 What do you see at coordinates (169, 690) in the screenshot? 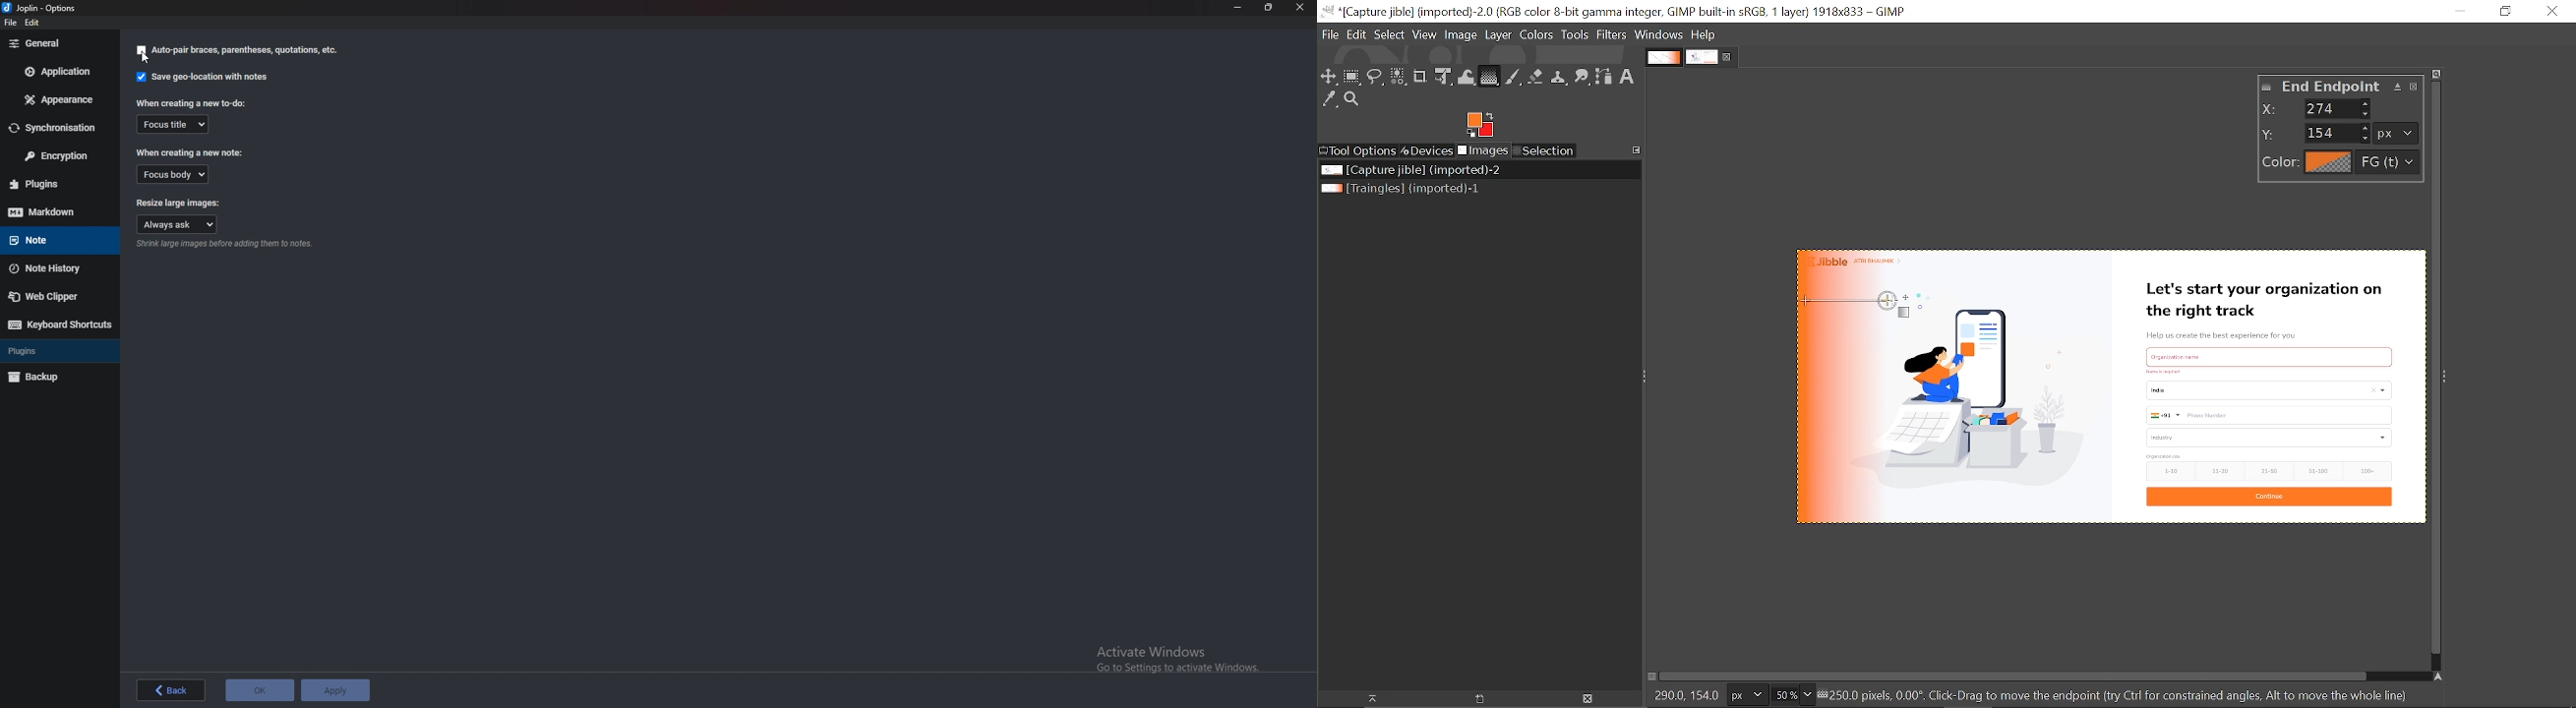
I see `back` at bounding box center [169, 690].